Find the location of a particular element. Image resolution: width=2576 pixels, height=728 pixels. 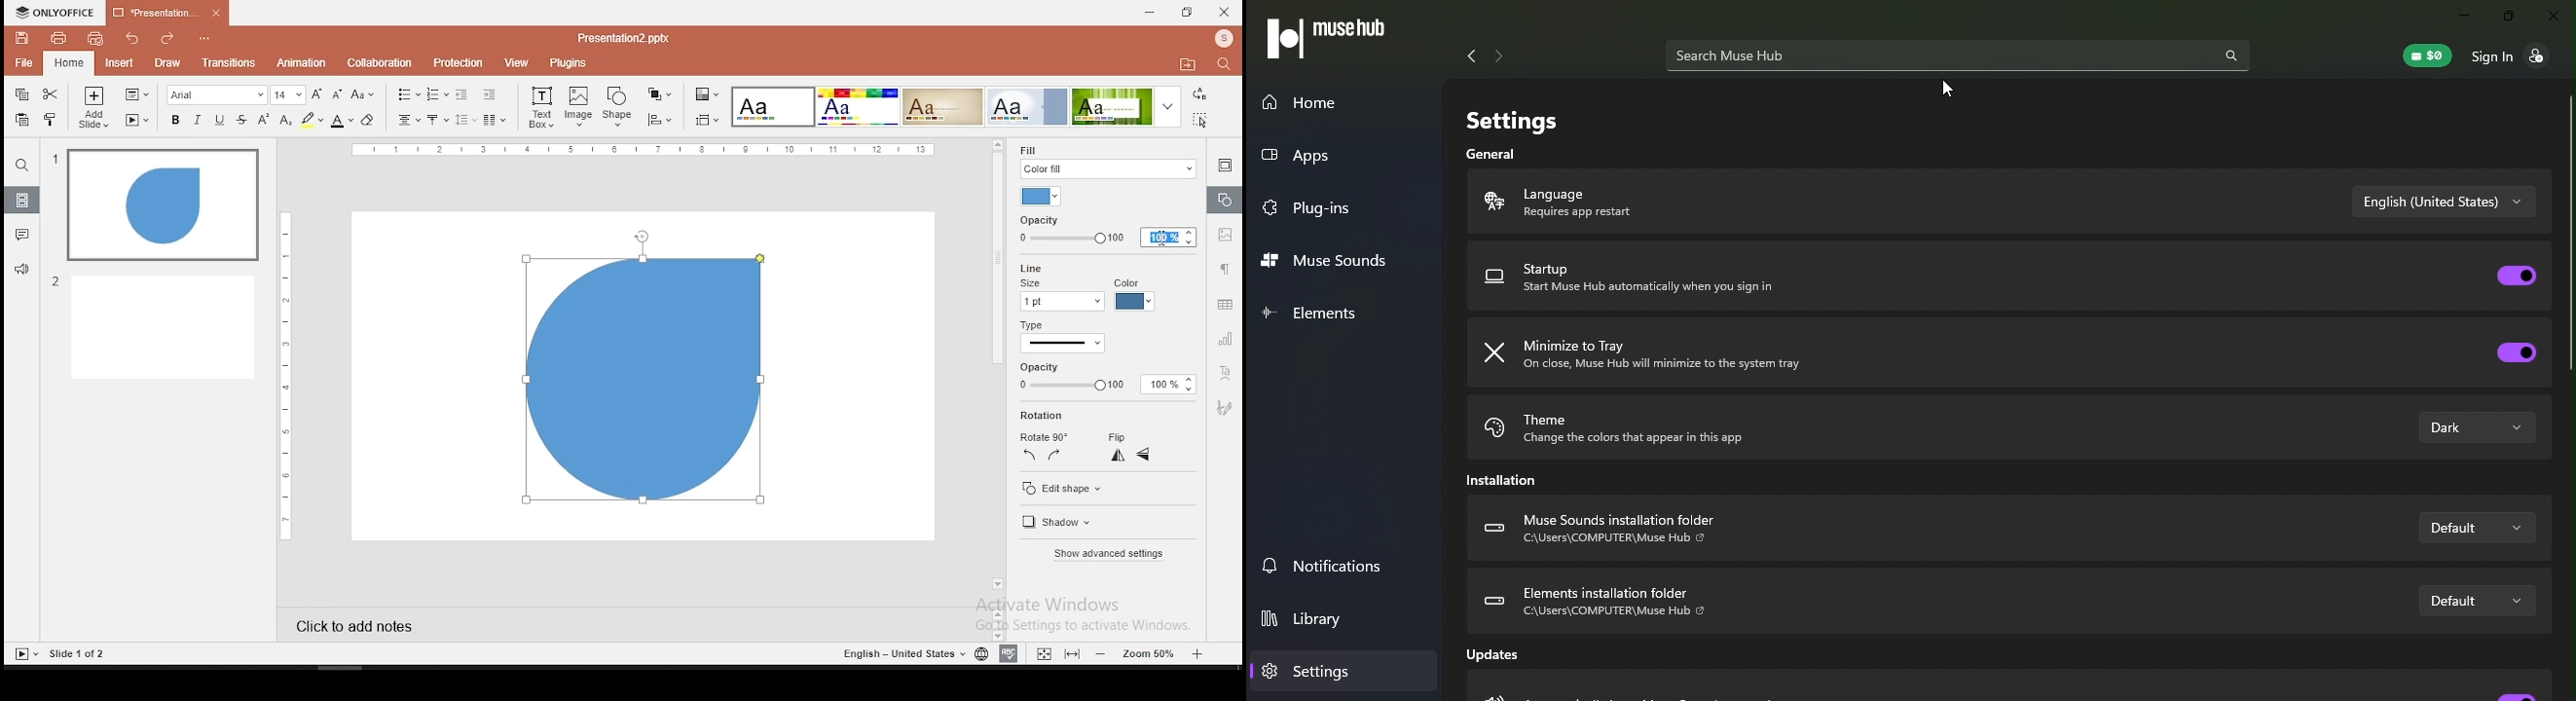

right is located at coordinates (1053, 455).